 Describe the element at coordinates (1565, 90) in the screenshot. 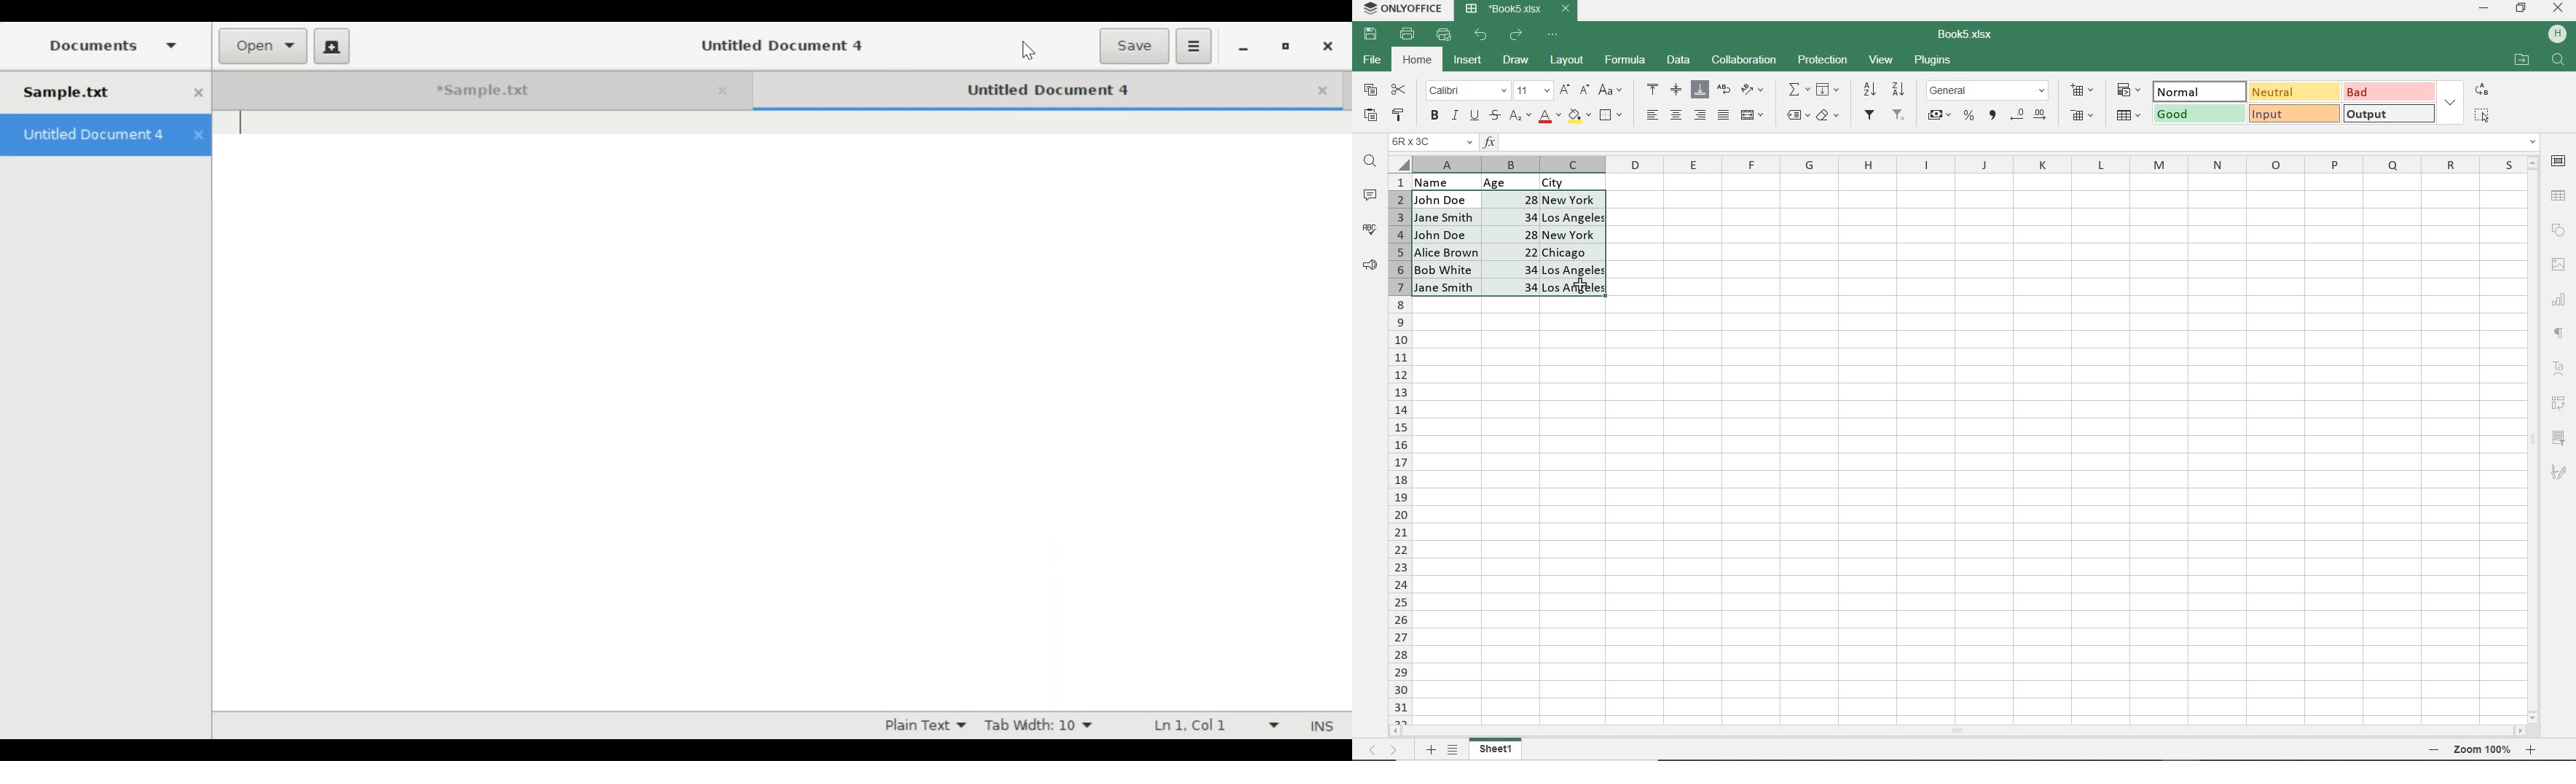

I see `INCREMENT FONT SIZE` at that location.